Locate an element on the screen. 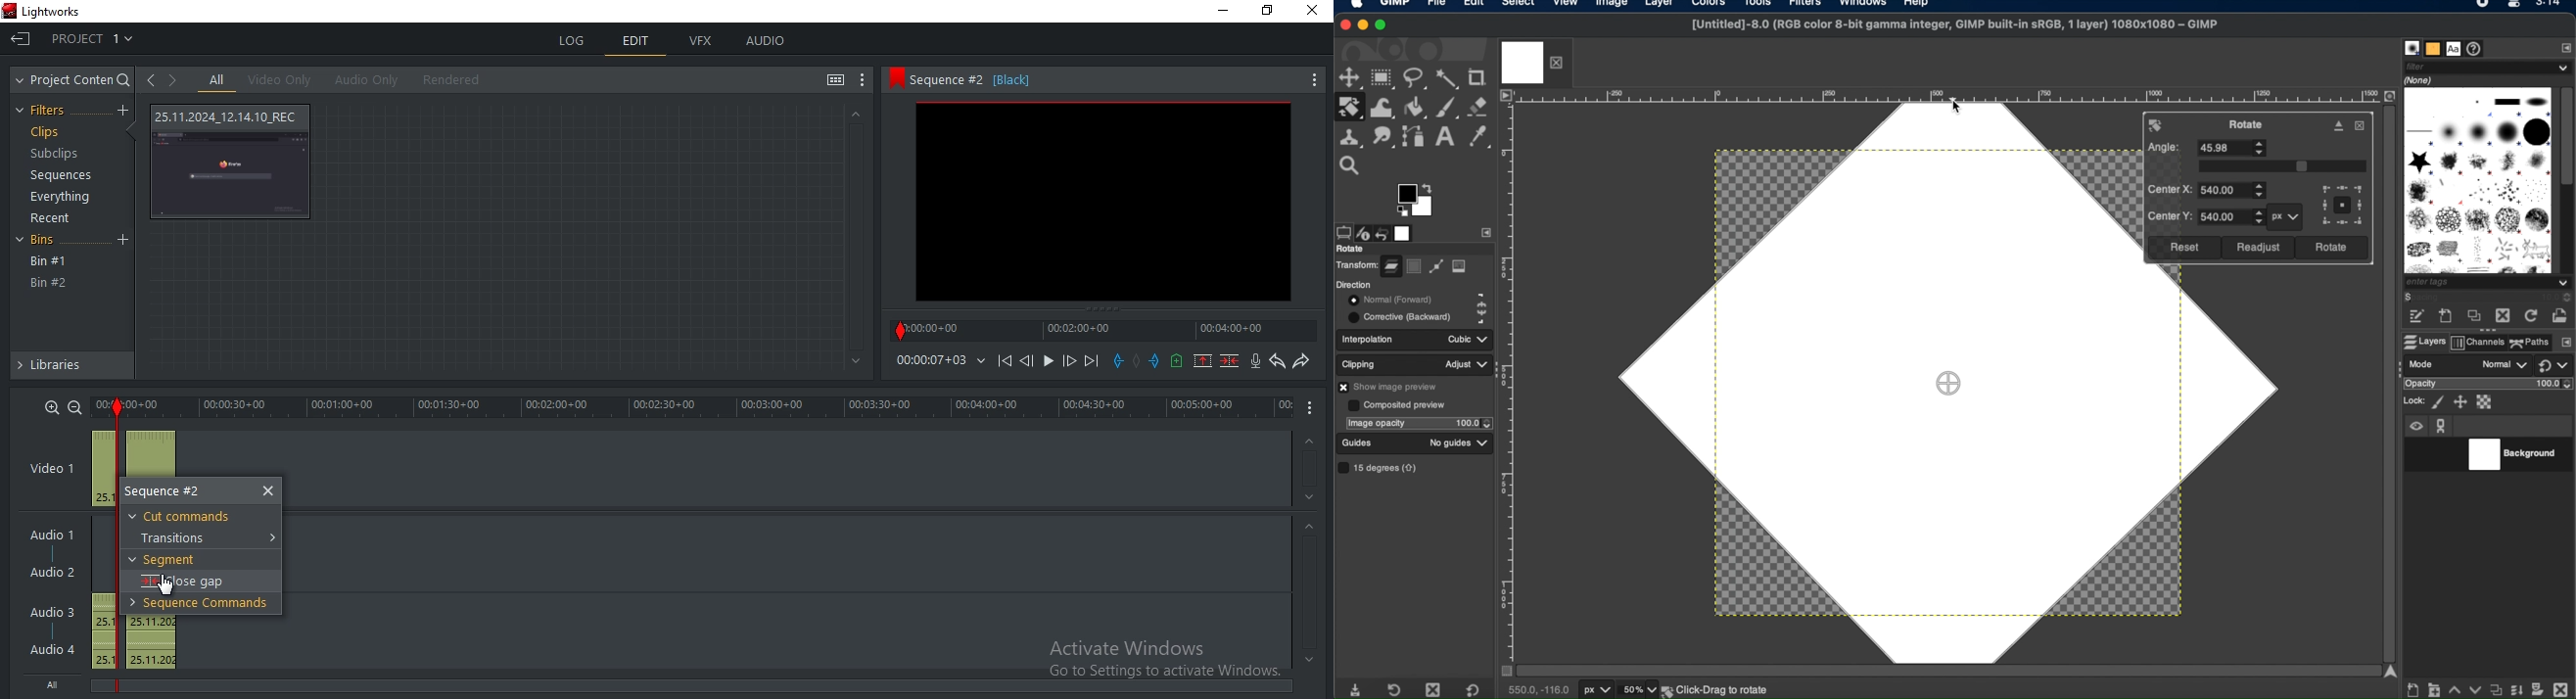 Image resolution: width=2576 pixels, height=700 pixels. project 1 is located at coordinates (94, 36).